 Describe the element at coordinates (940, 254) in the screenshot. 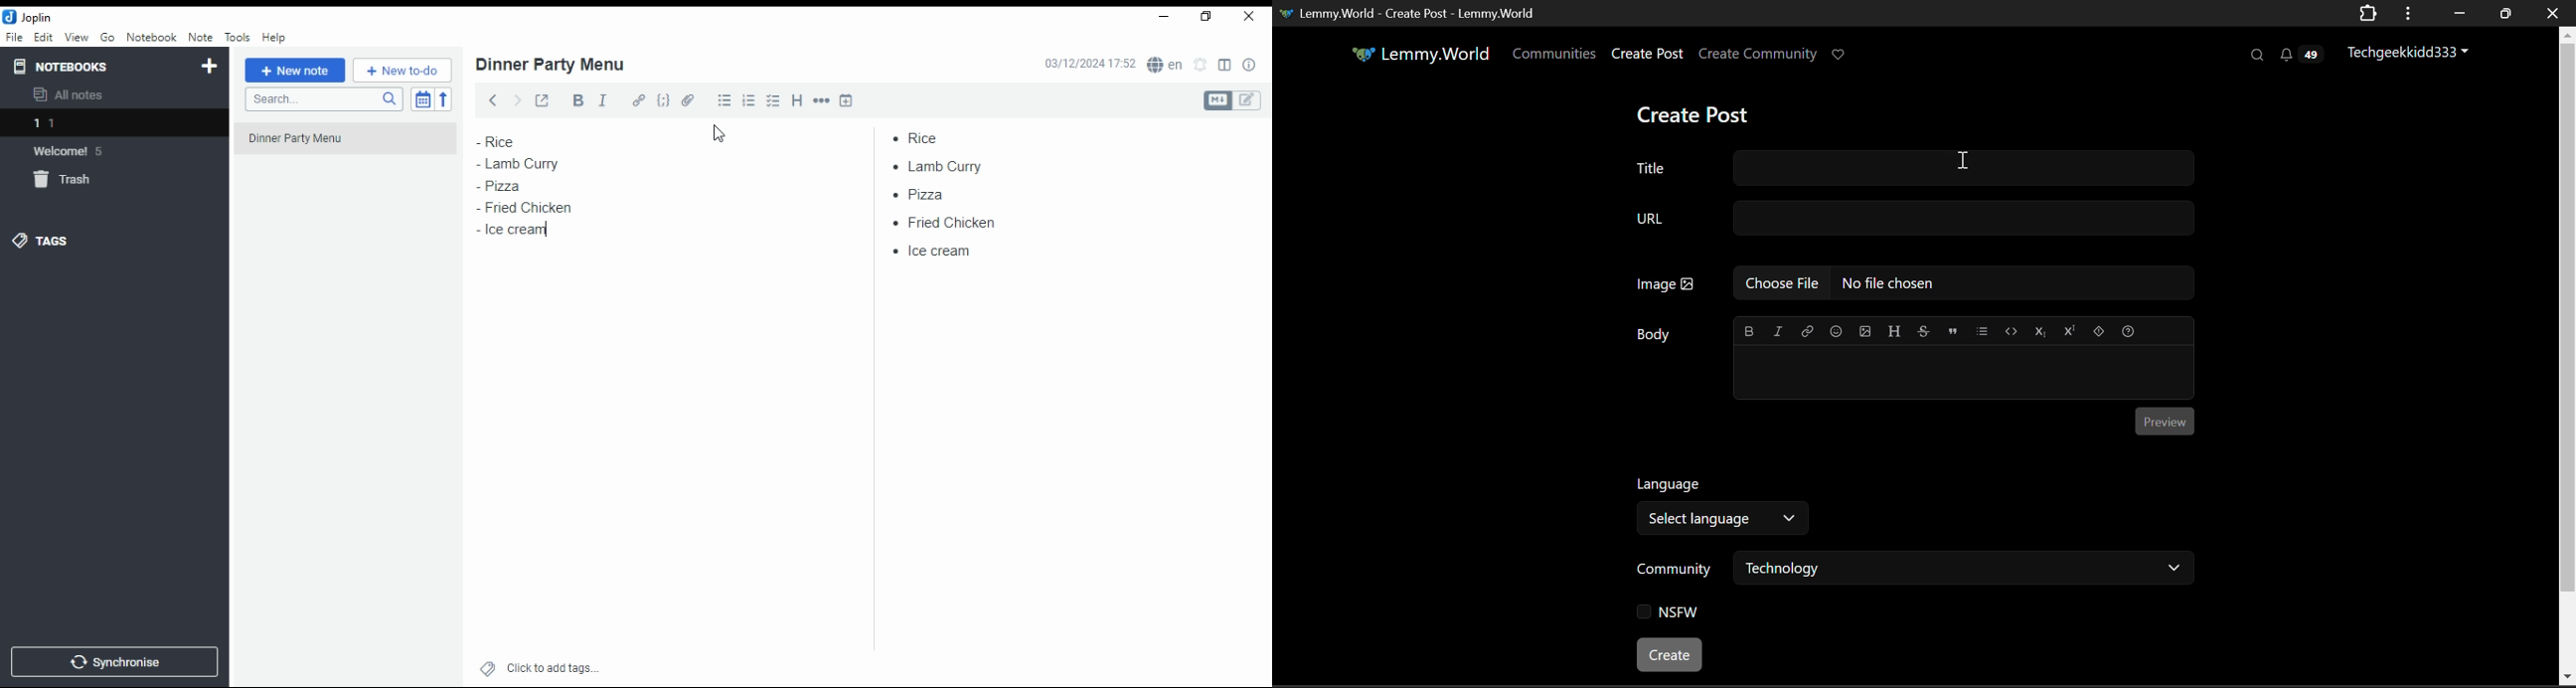

I see `ice cream` at that location.